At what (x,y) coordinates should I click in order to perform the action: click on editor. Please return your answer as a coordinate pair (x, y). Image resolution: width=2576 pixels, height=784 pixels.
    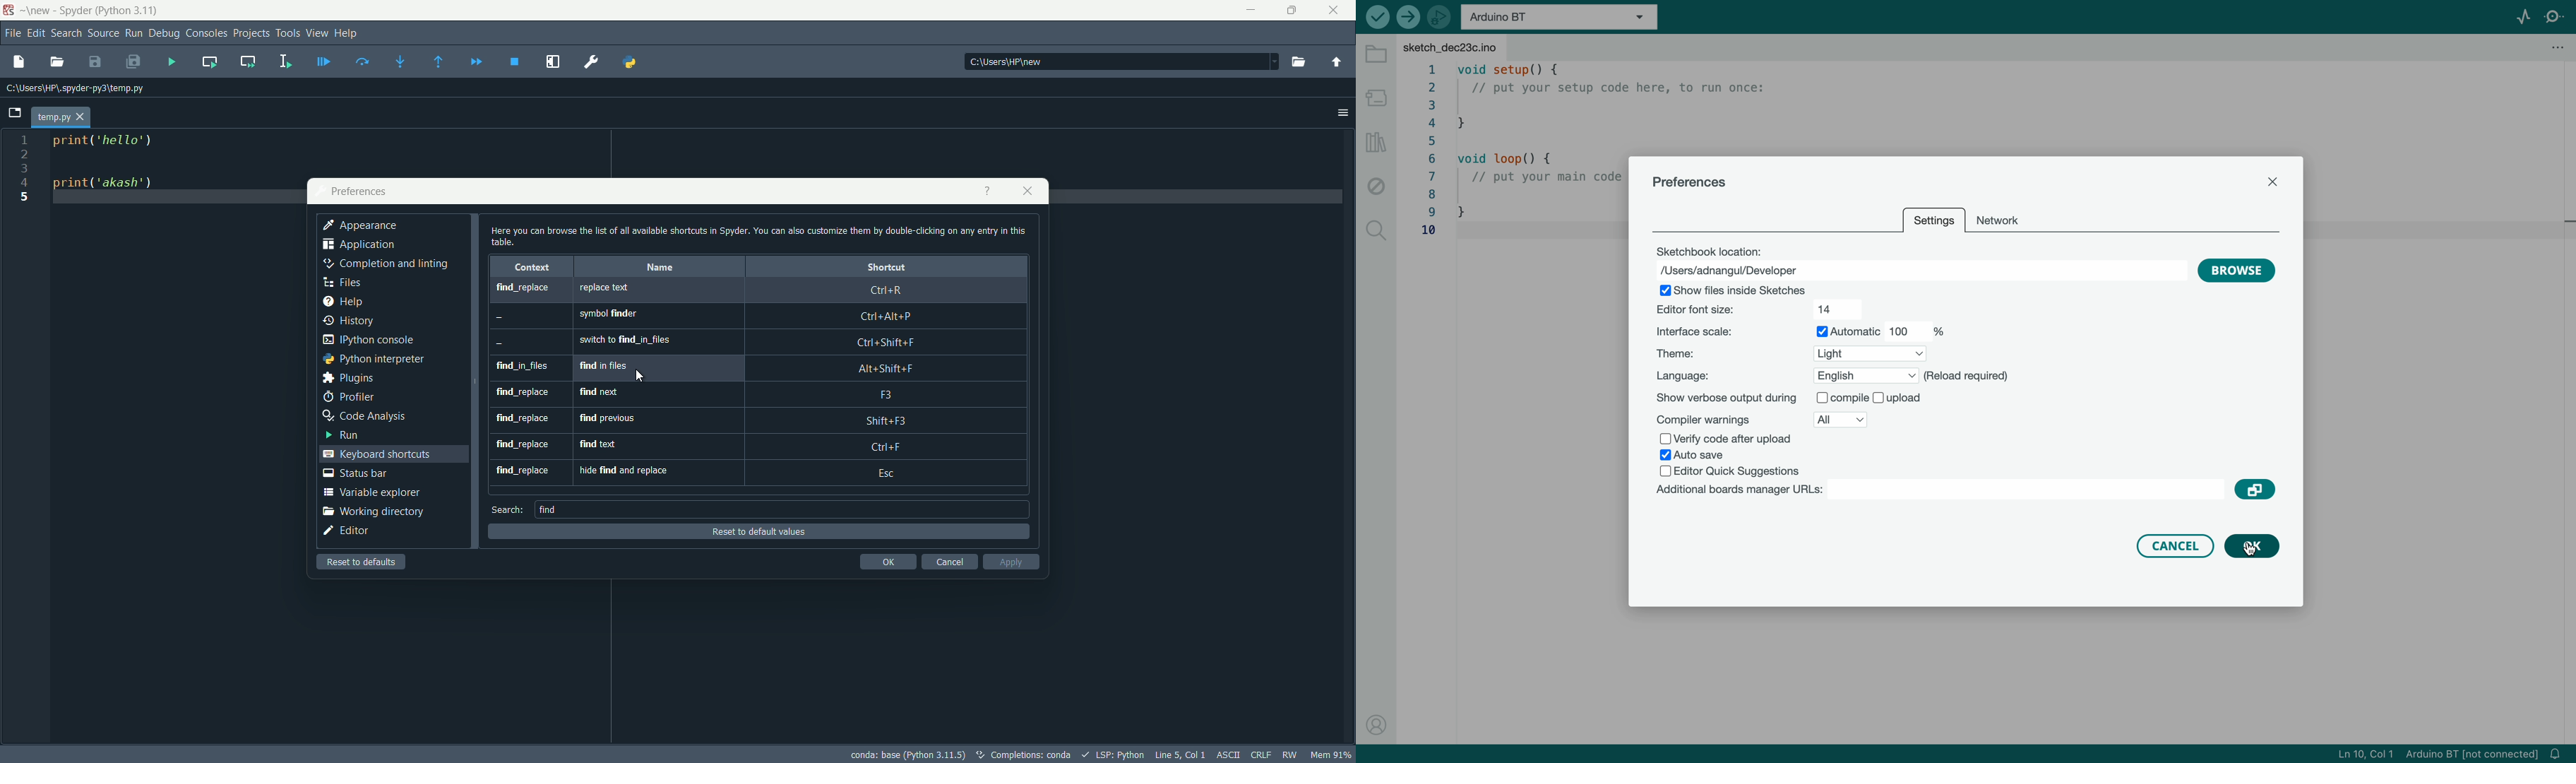
    Looking at the image, I should click on (345, 531).